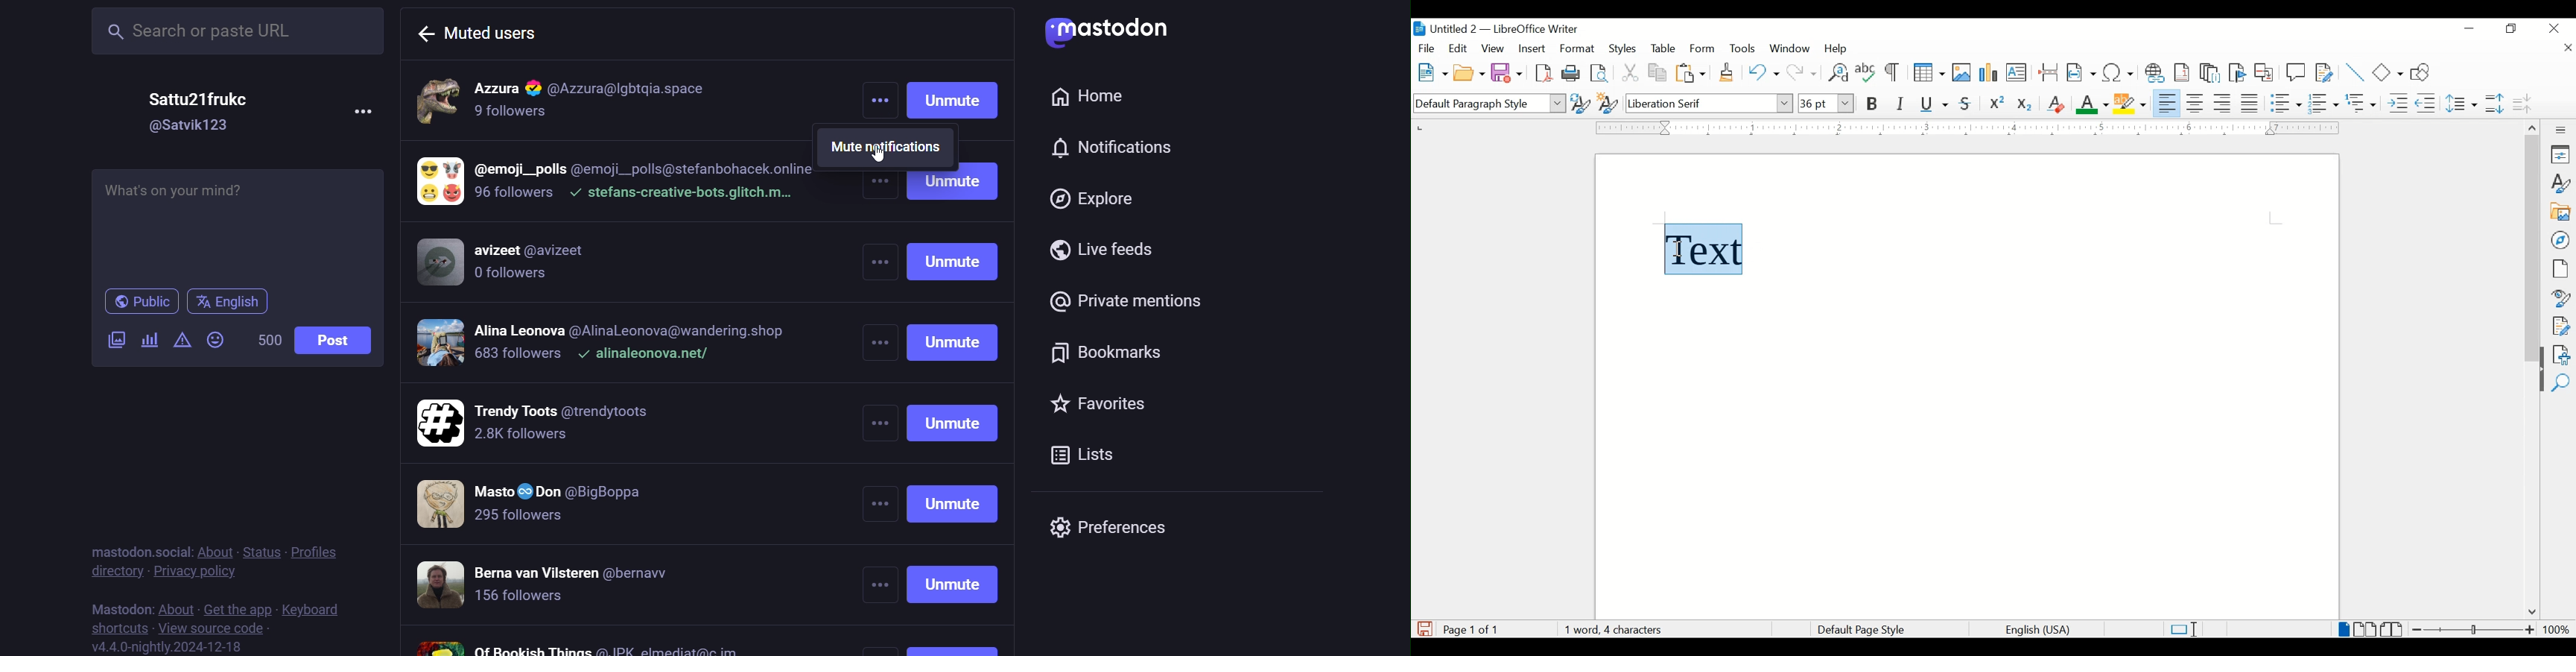 The image size is (2576, 672). Describe the element at coordinates (2297, 72) in the screenshot. I see `new comment` at that location.